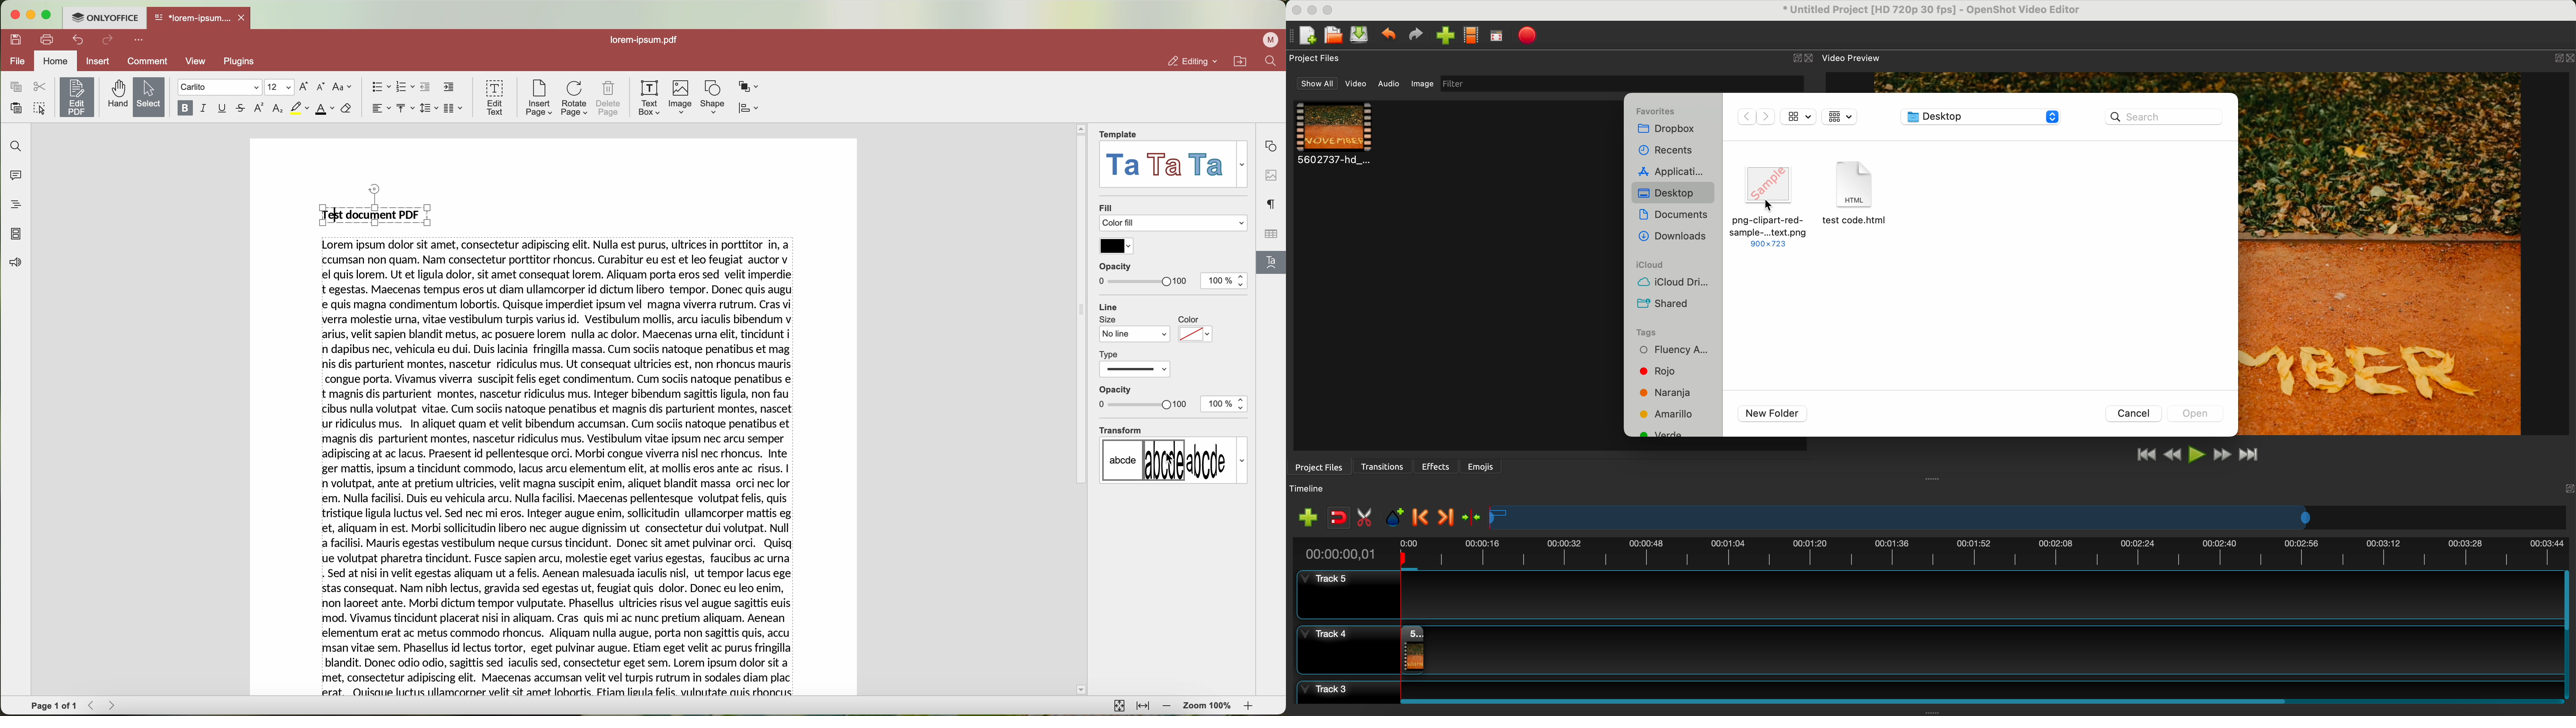  I want to click on minimize, so click(1312, 12).